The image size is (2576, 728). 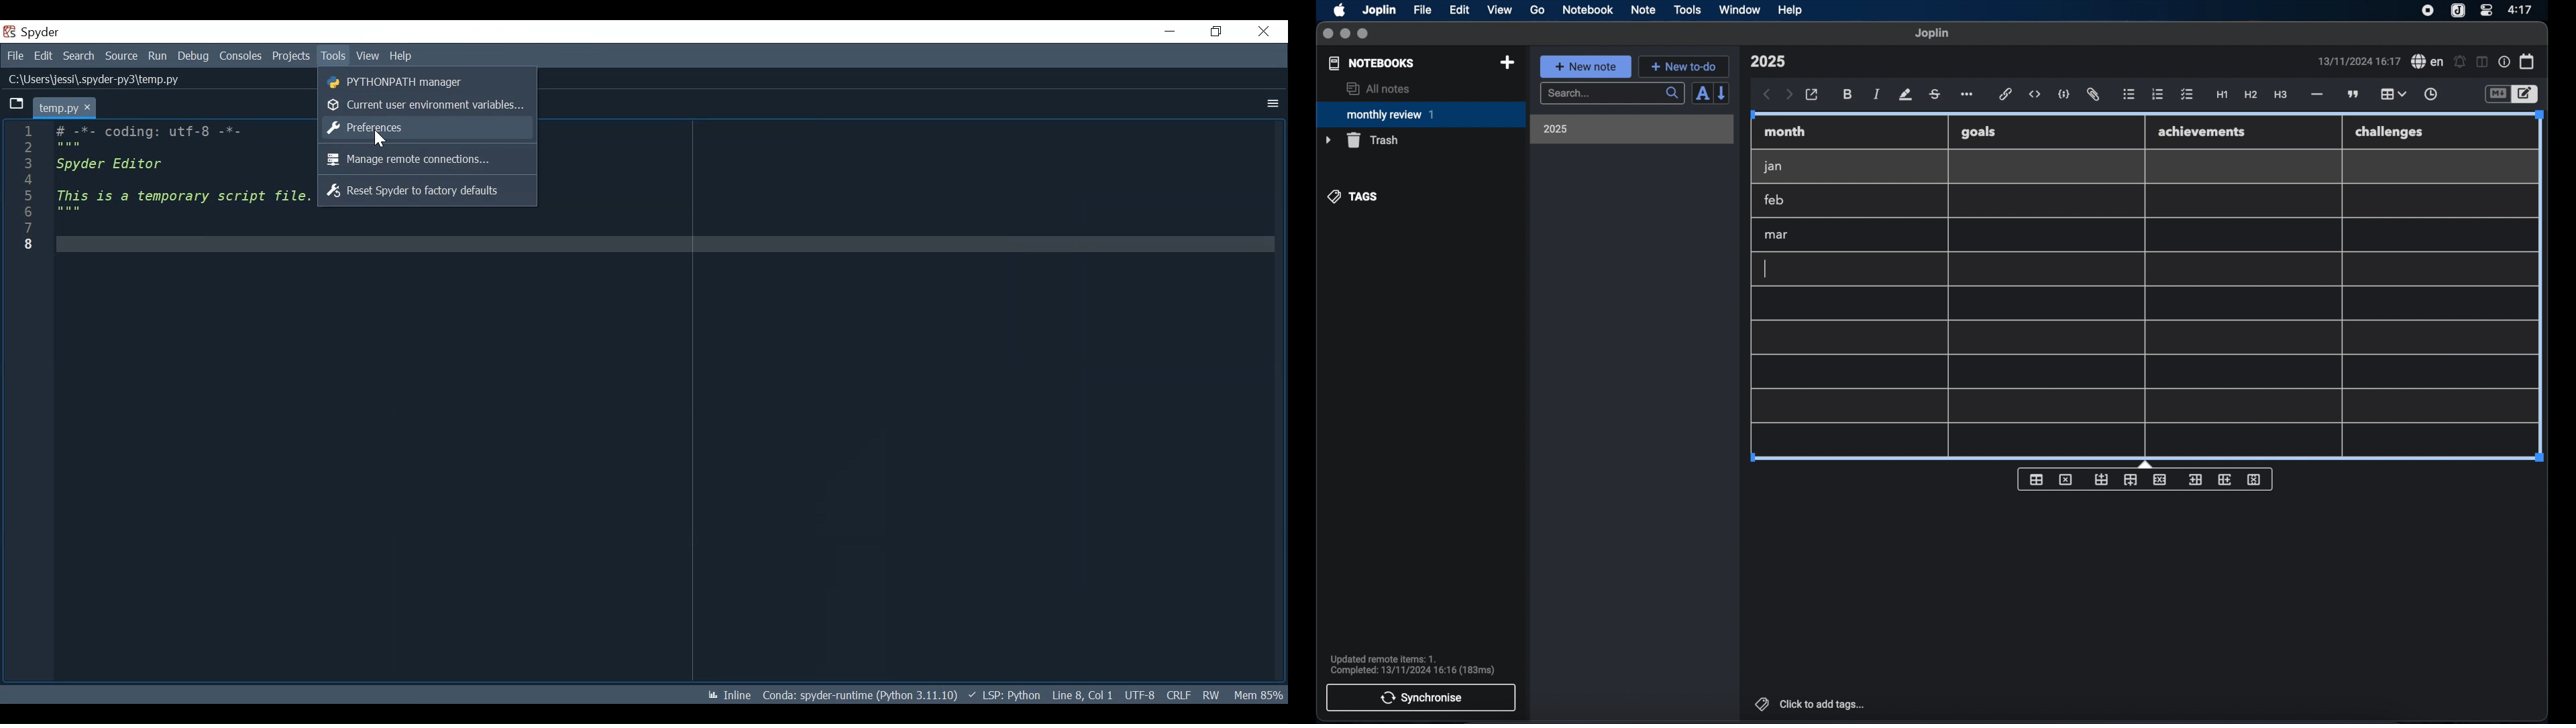 What do you see at coordinates (1338, 10) in the screenshot?
I see `apple icon` at bounding box center [1338, 10].